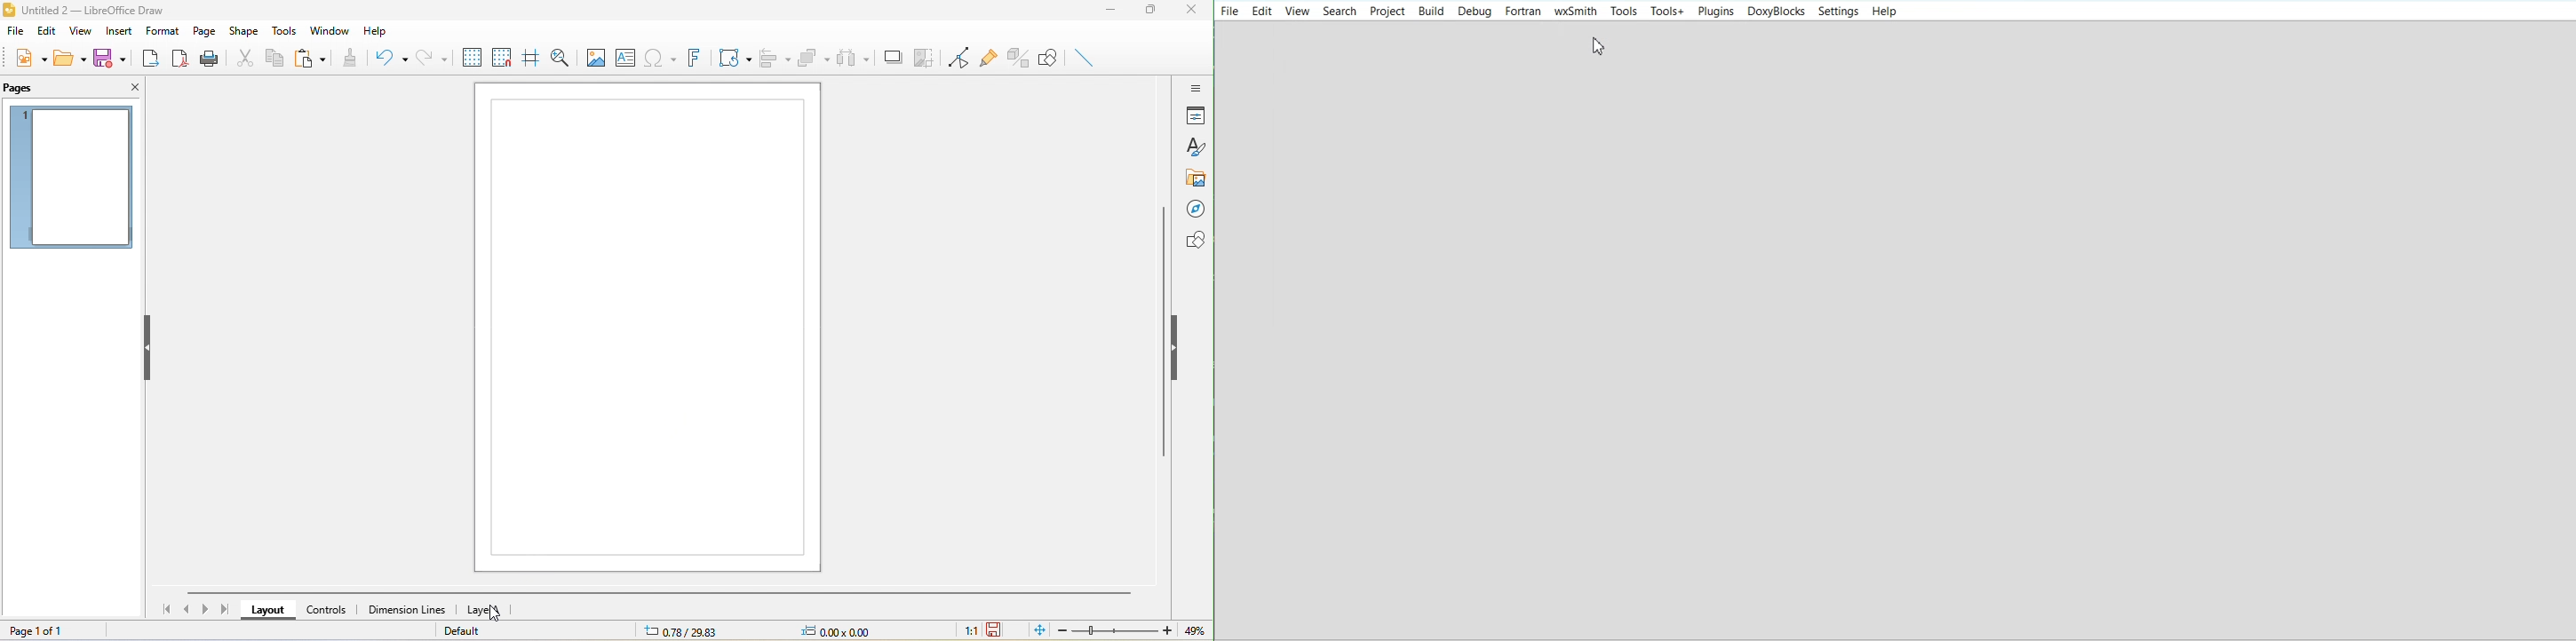  Describe the element at coordinates (1110, 10) in the screenshot. I see `minimize` at that location.